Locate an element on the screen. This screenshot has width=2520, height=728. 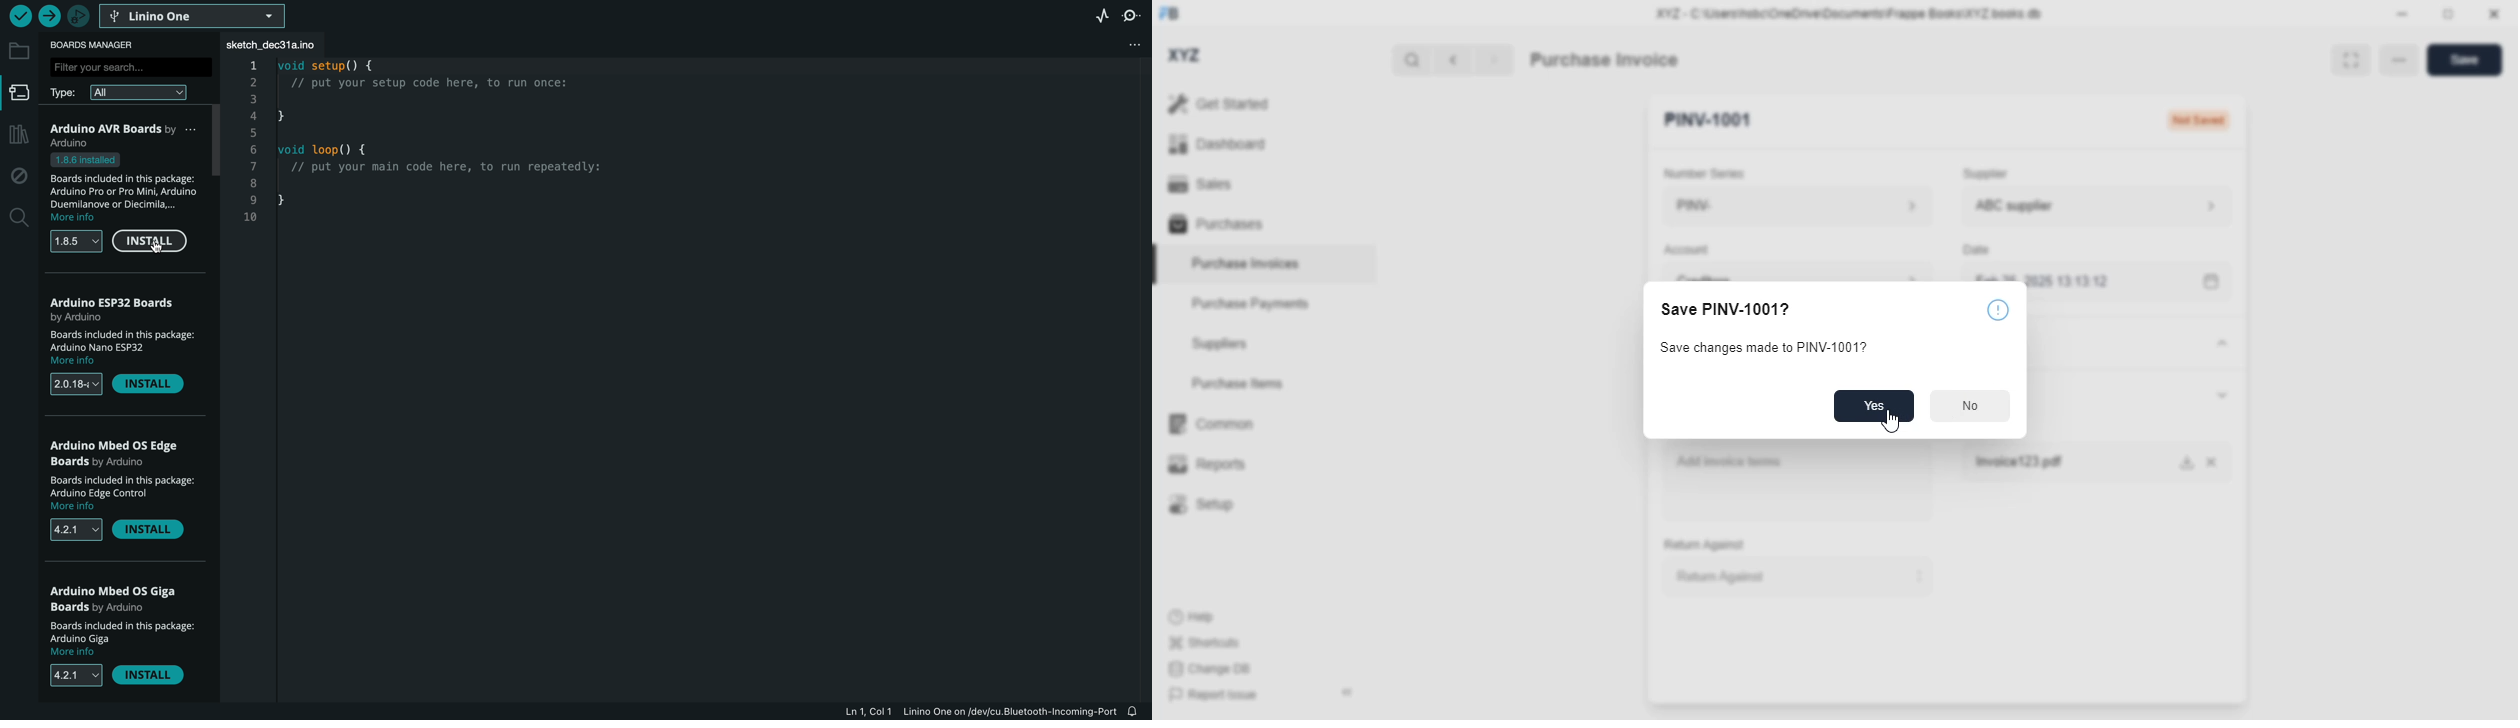
Not saved is located at coordinates (2199, 120).